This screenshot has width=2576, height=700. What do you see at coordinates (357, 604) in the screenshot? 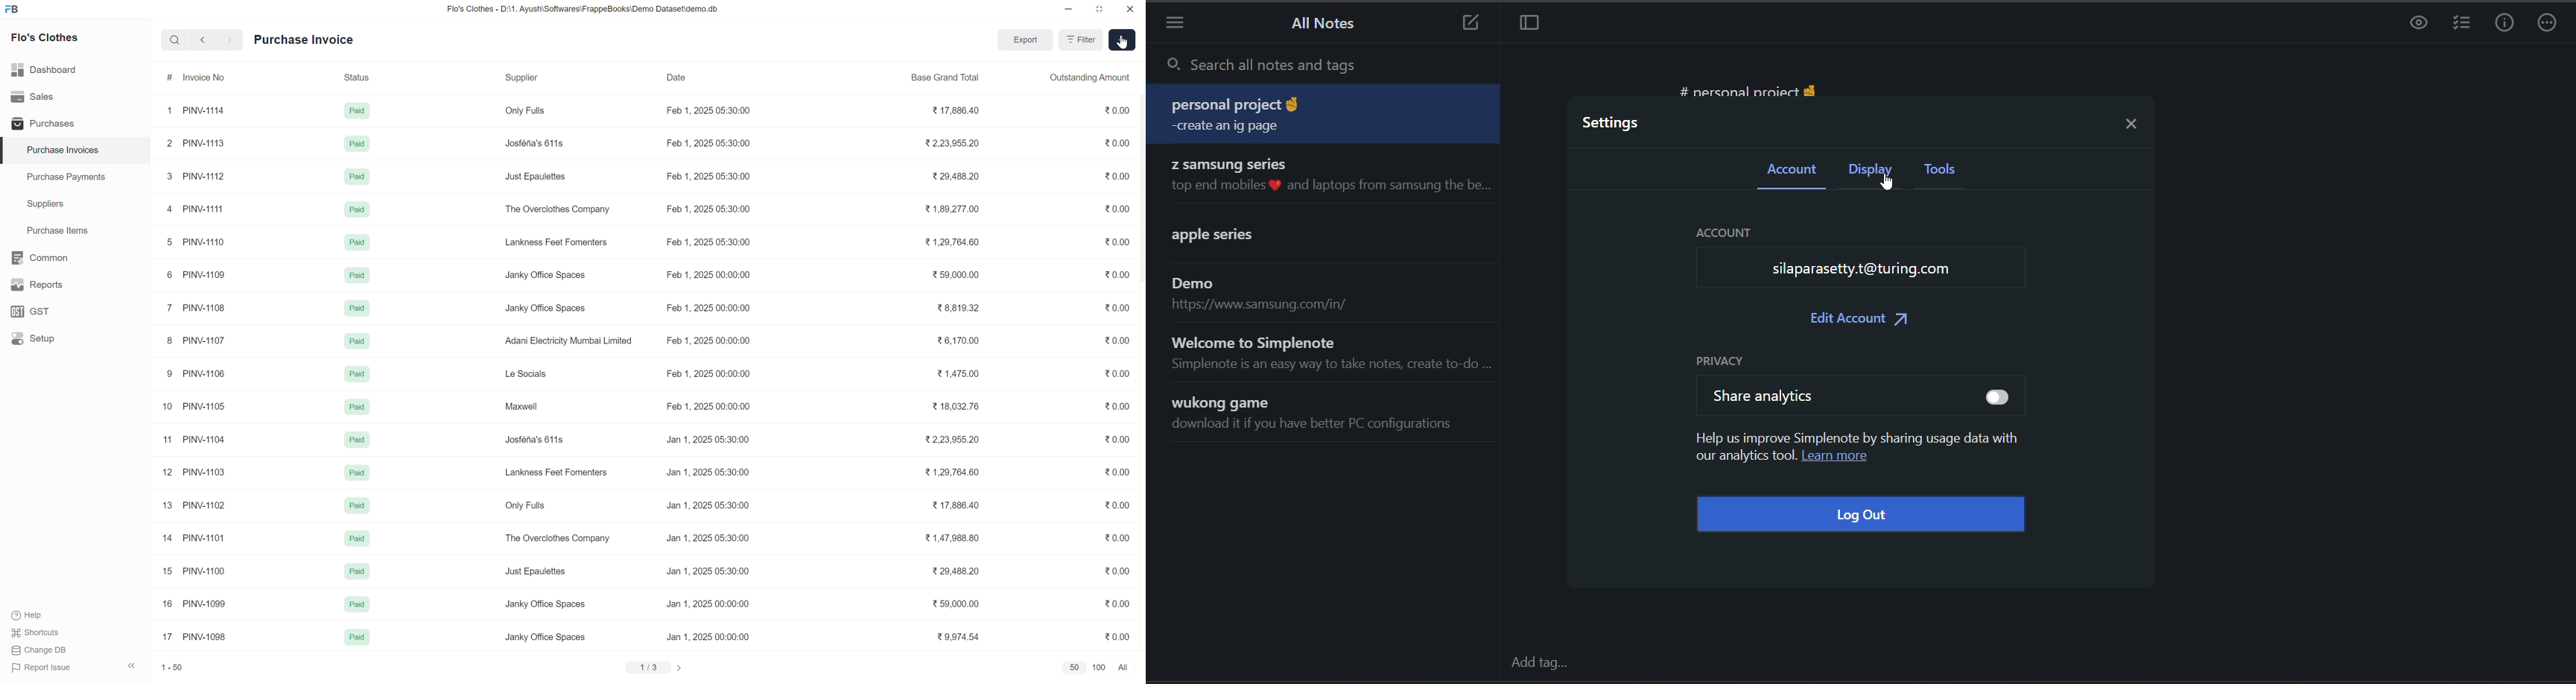
I see `Paid` at bounding box center [357, 604].